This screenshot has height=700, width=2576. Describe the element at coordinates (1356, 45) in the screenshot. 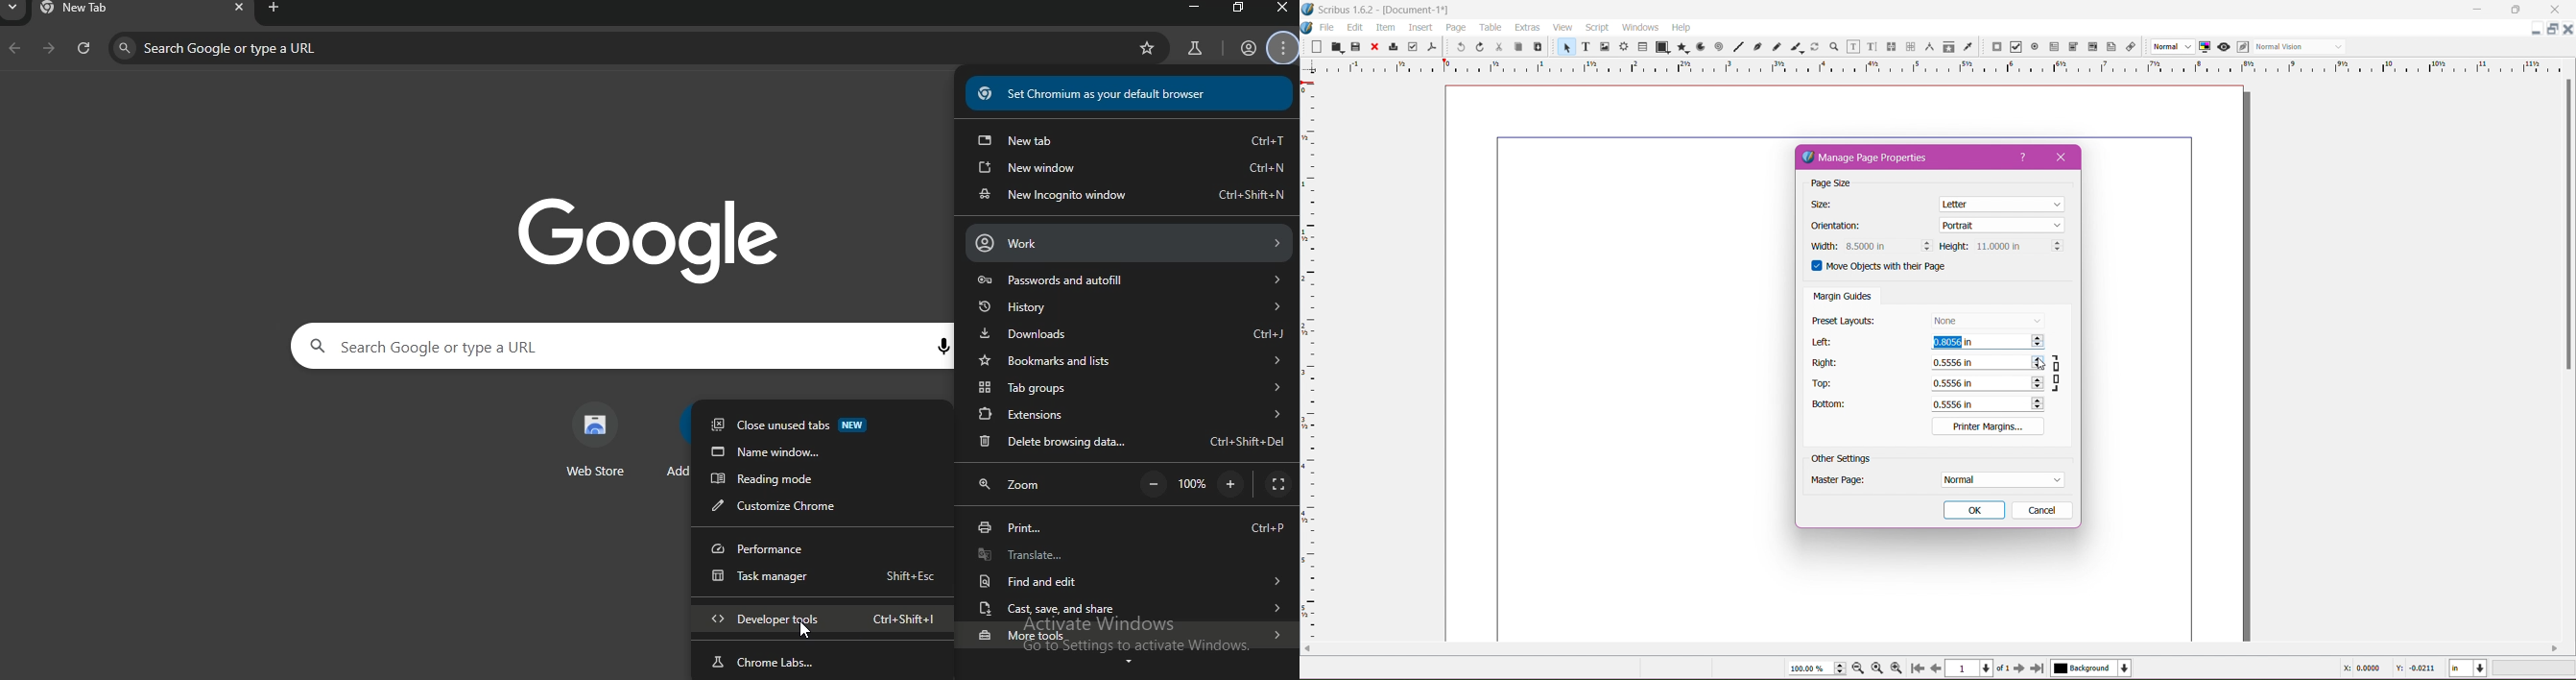

I see `Save` at that location.